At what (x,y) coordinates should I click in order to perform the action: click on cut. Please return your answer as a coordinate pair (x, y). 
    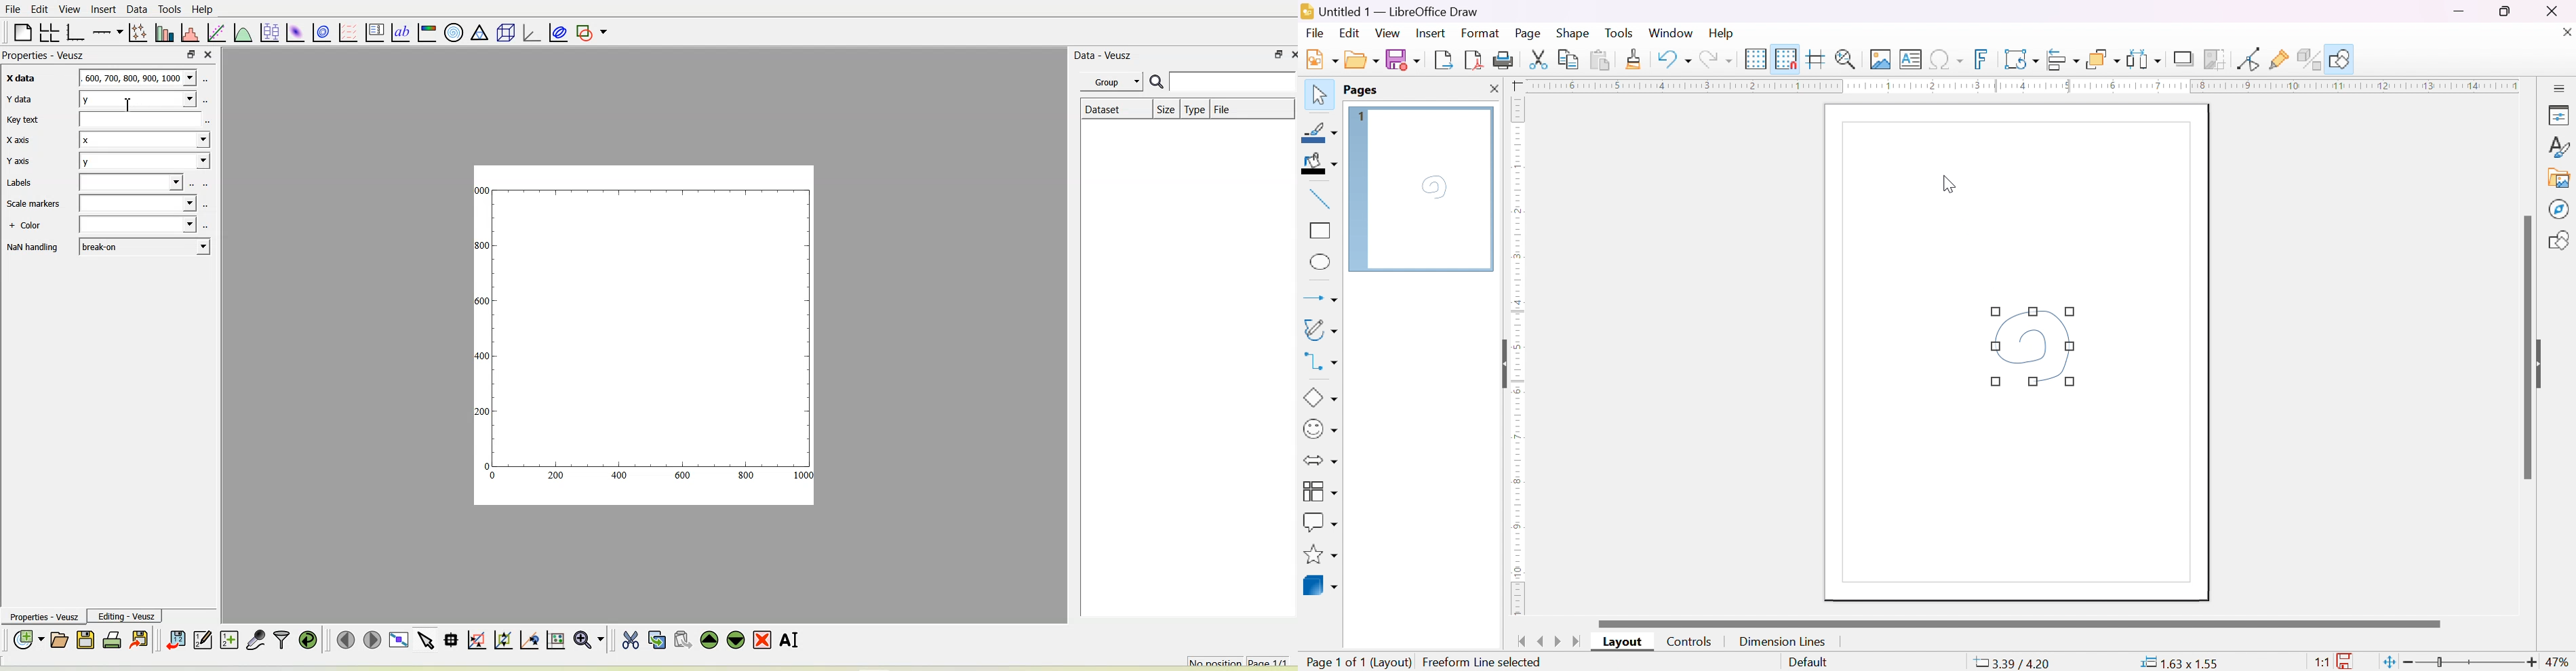
    Looking at the image, I should click on (1540, 59).